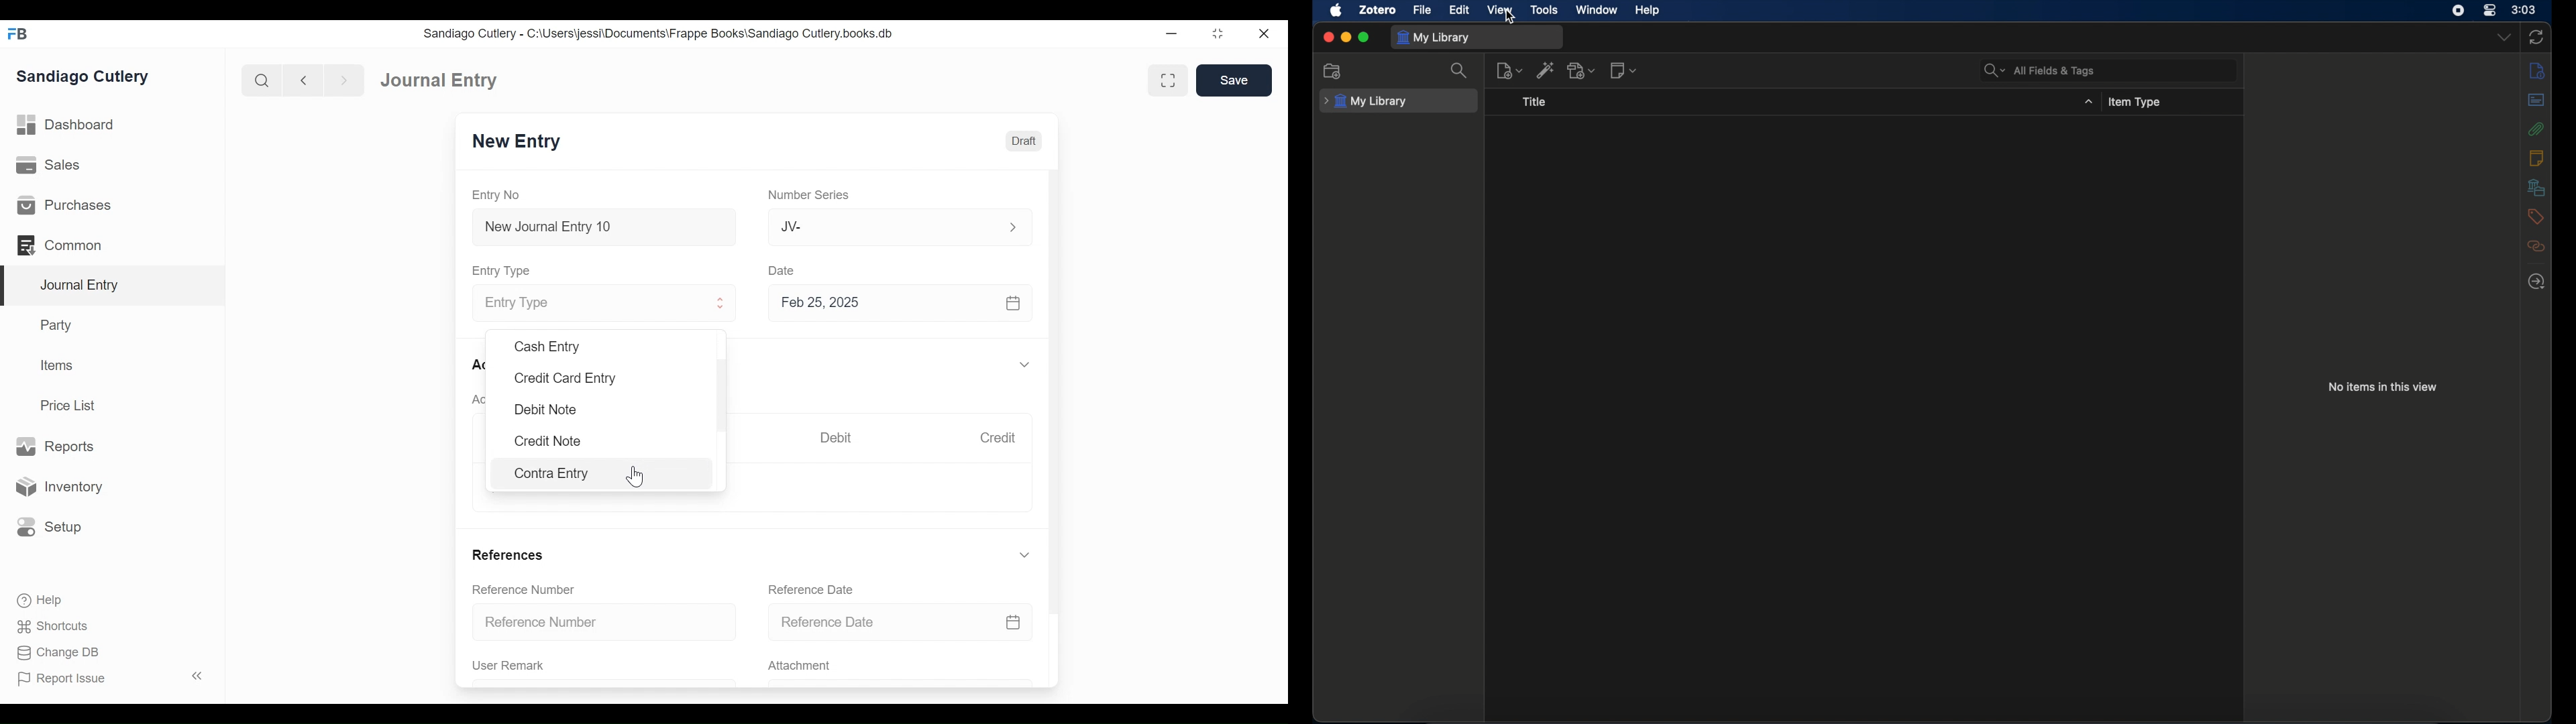 The width and height of the screenshot is (2576, 728). What do you see at coordinates (1218, 35) in the screenshot?
I see `Restore` at bounding box center [1218, 35].